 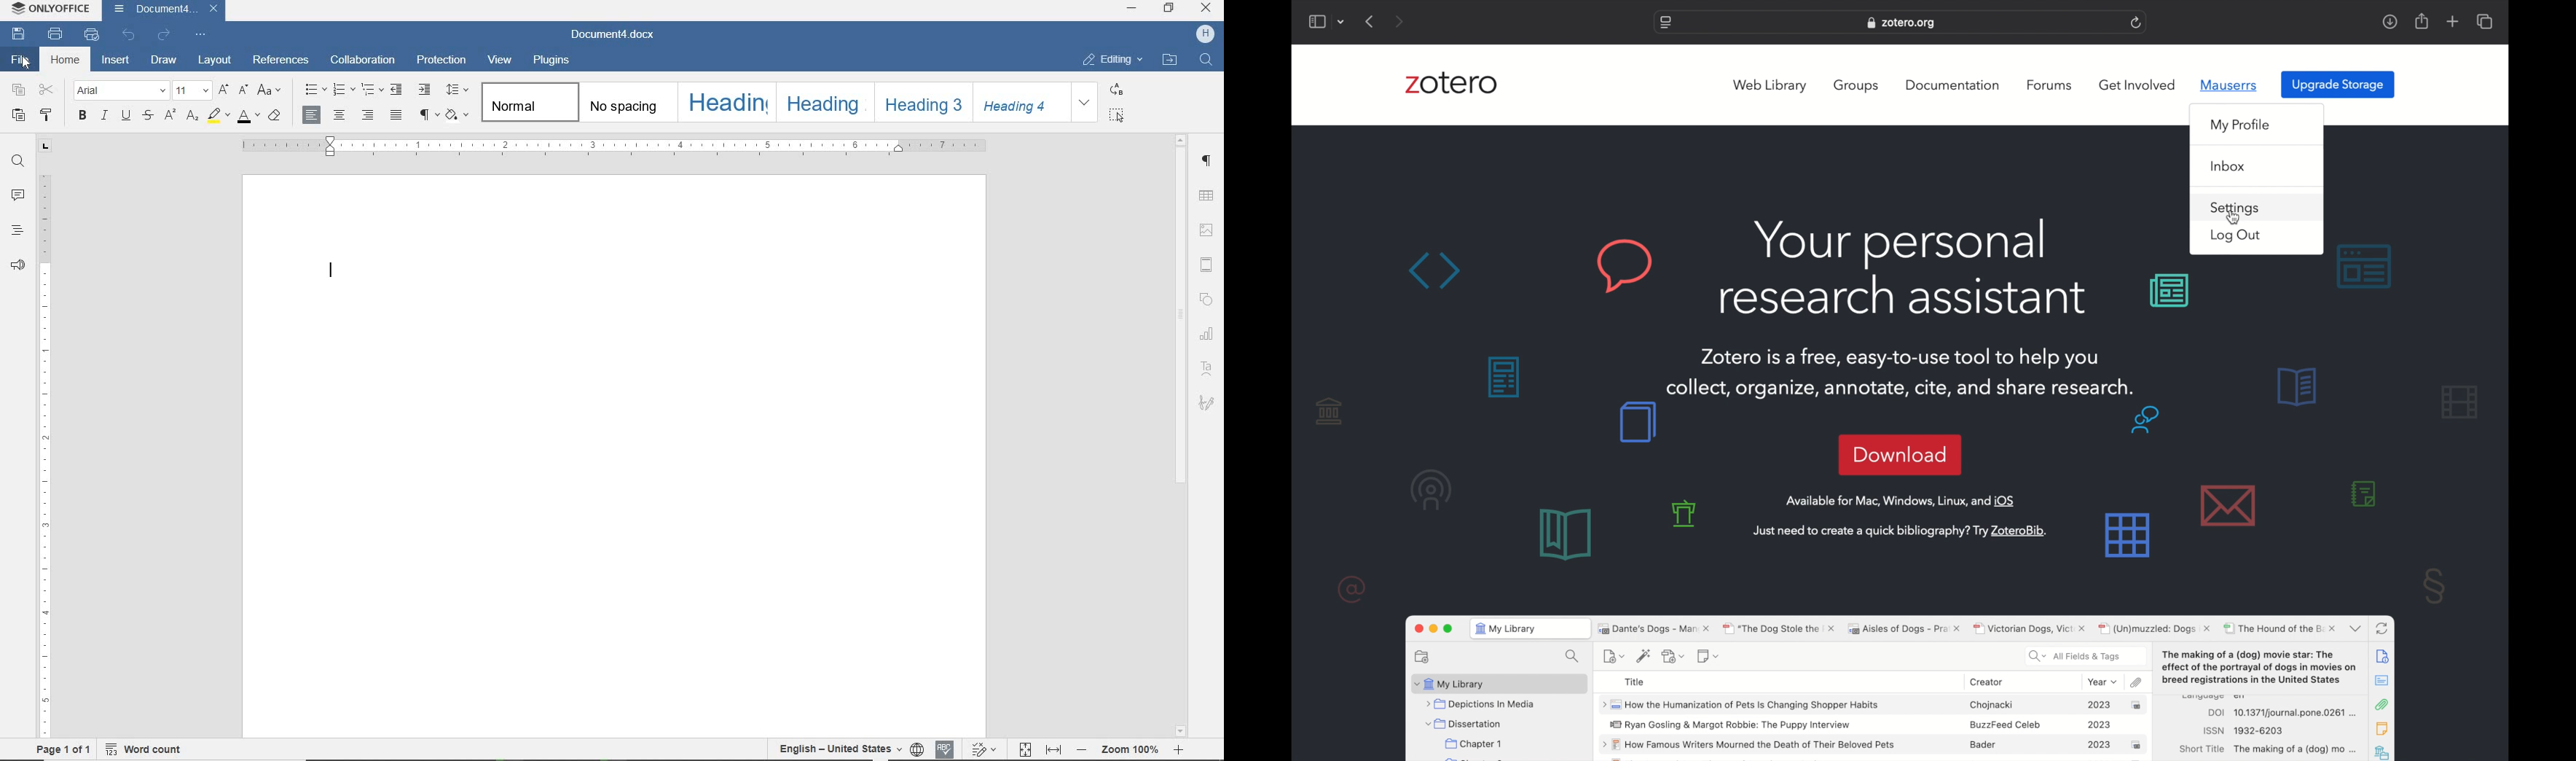 What do you see at coordinates (616, 35) in the screenshot?
I see `Document4.docx(document name)` at bounding box center [616, 35].